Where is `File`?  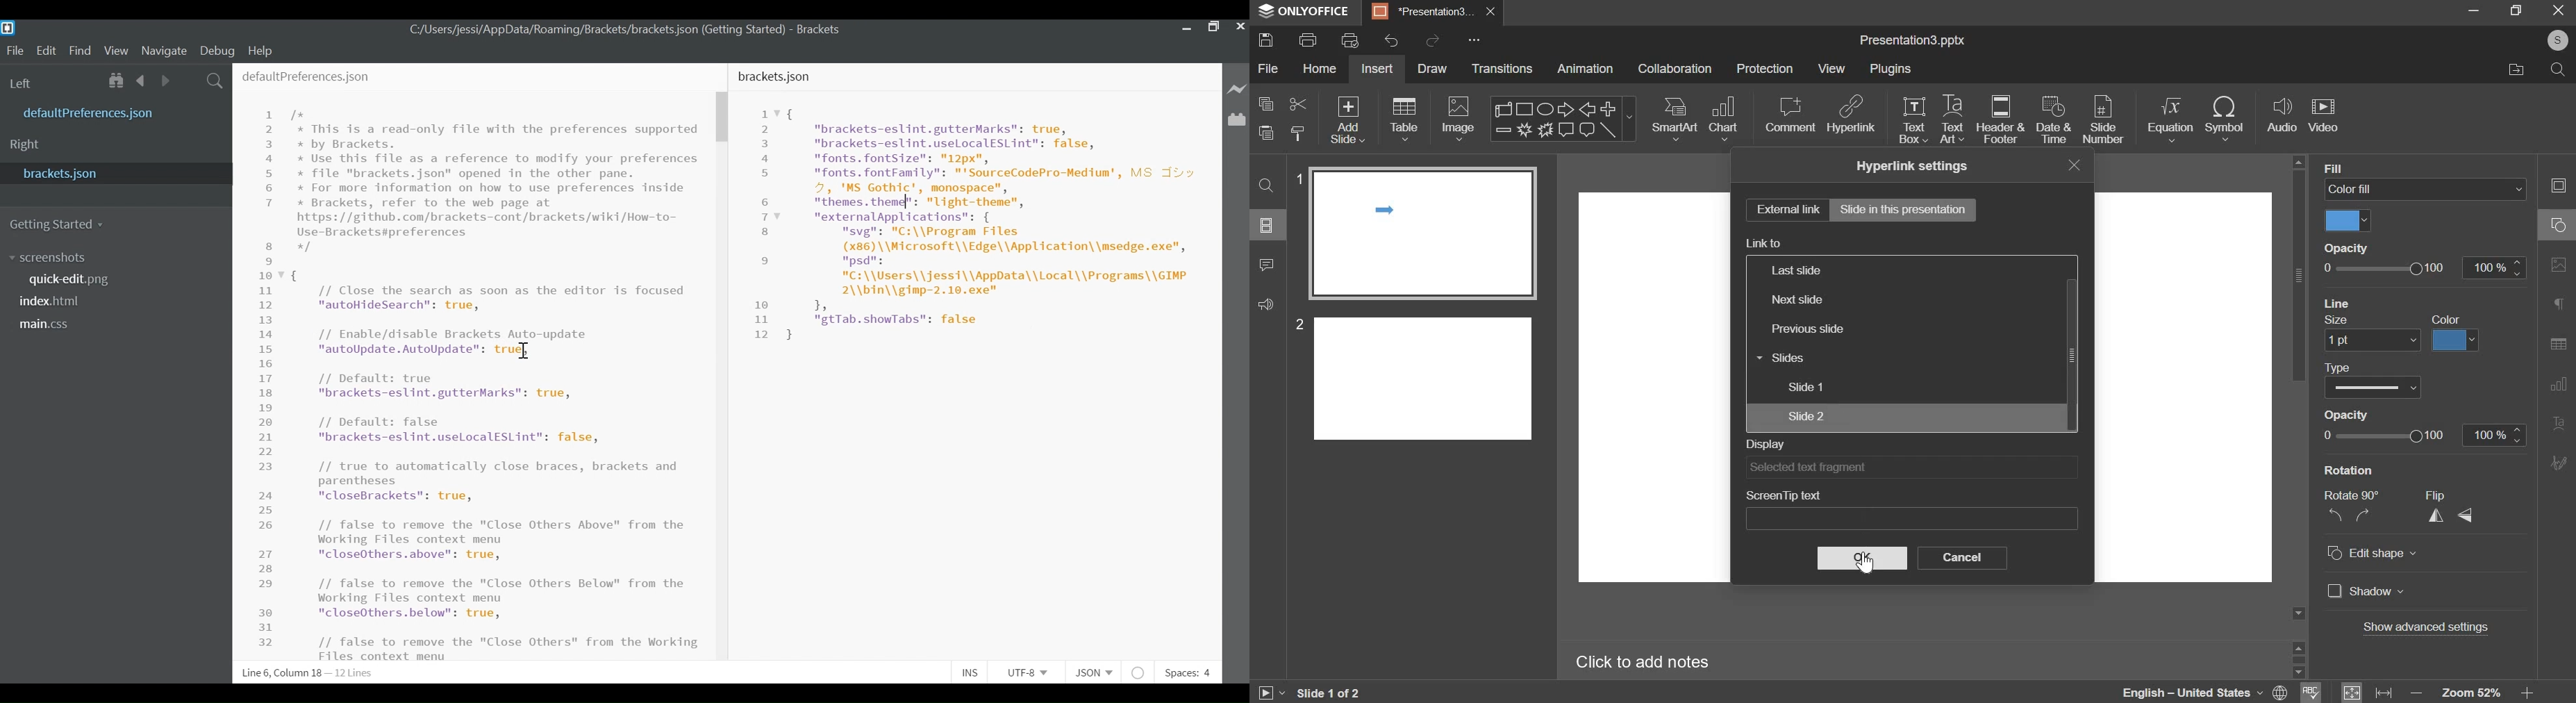
File is located at coordinates (14, 49).